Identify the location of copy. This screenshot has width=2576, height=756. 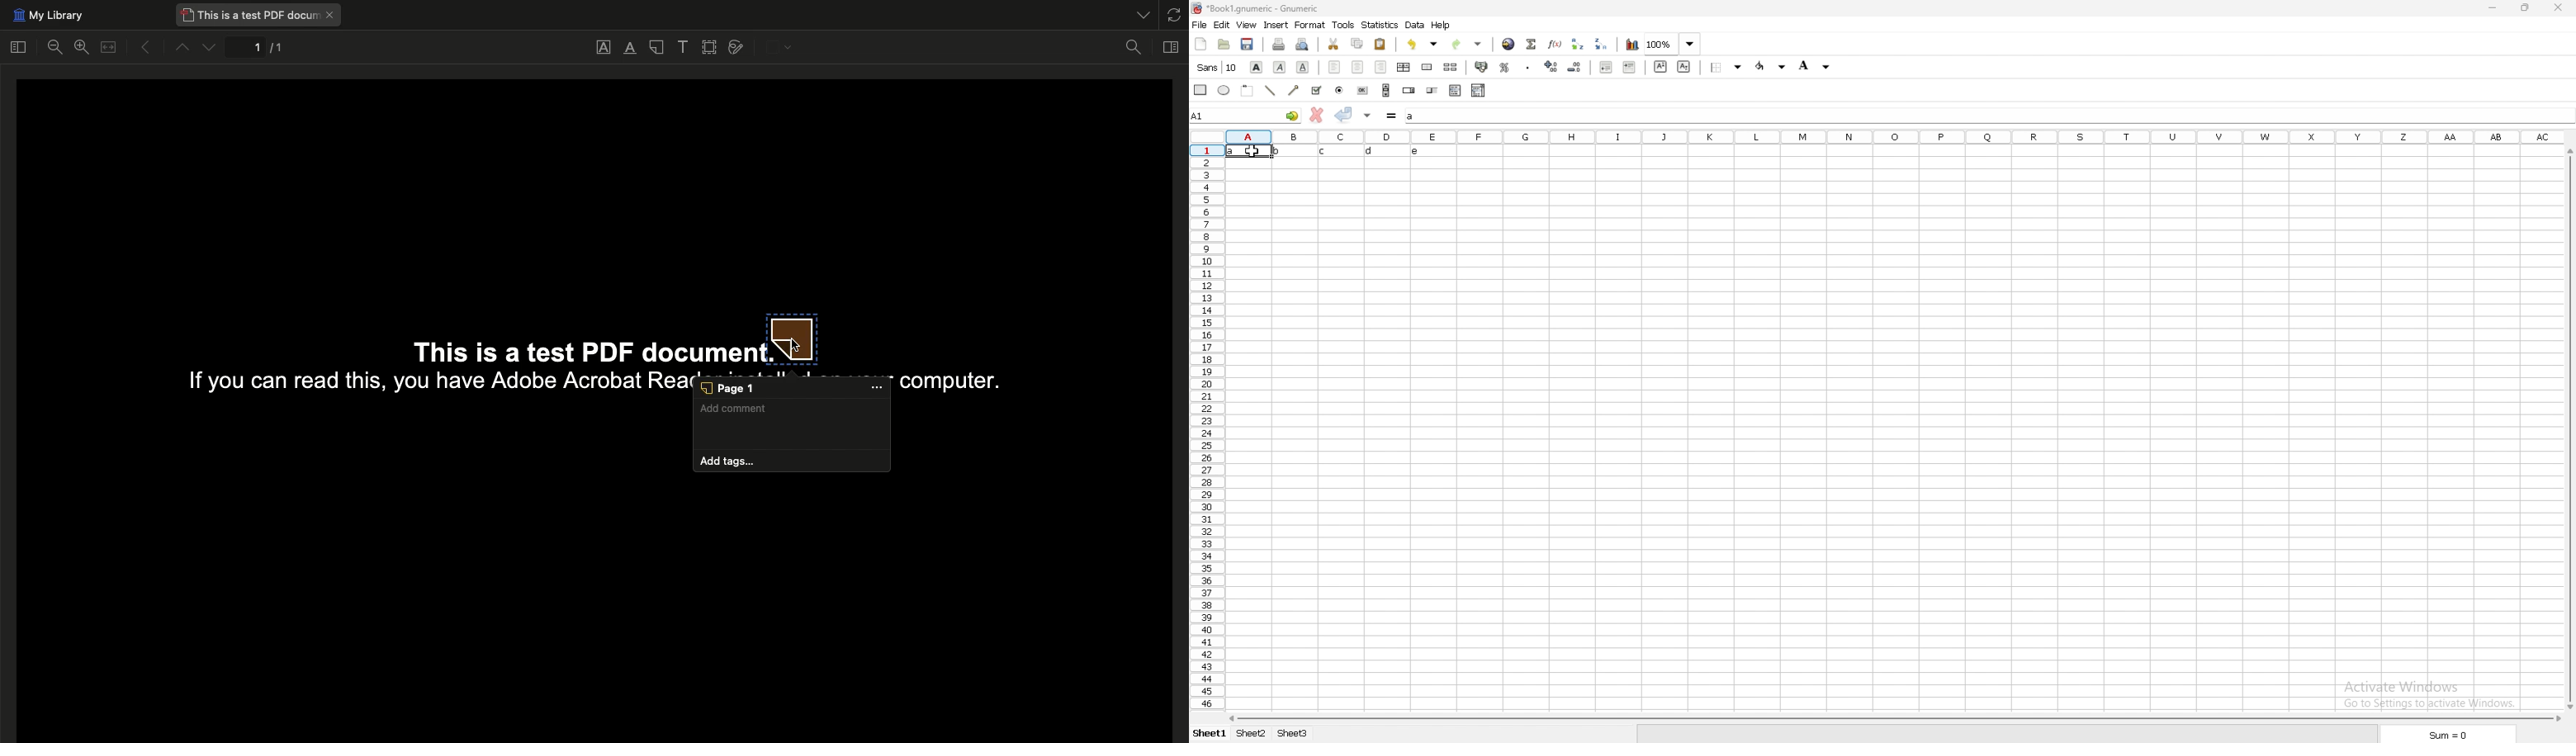
(1358, 43).